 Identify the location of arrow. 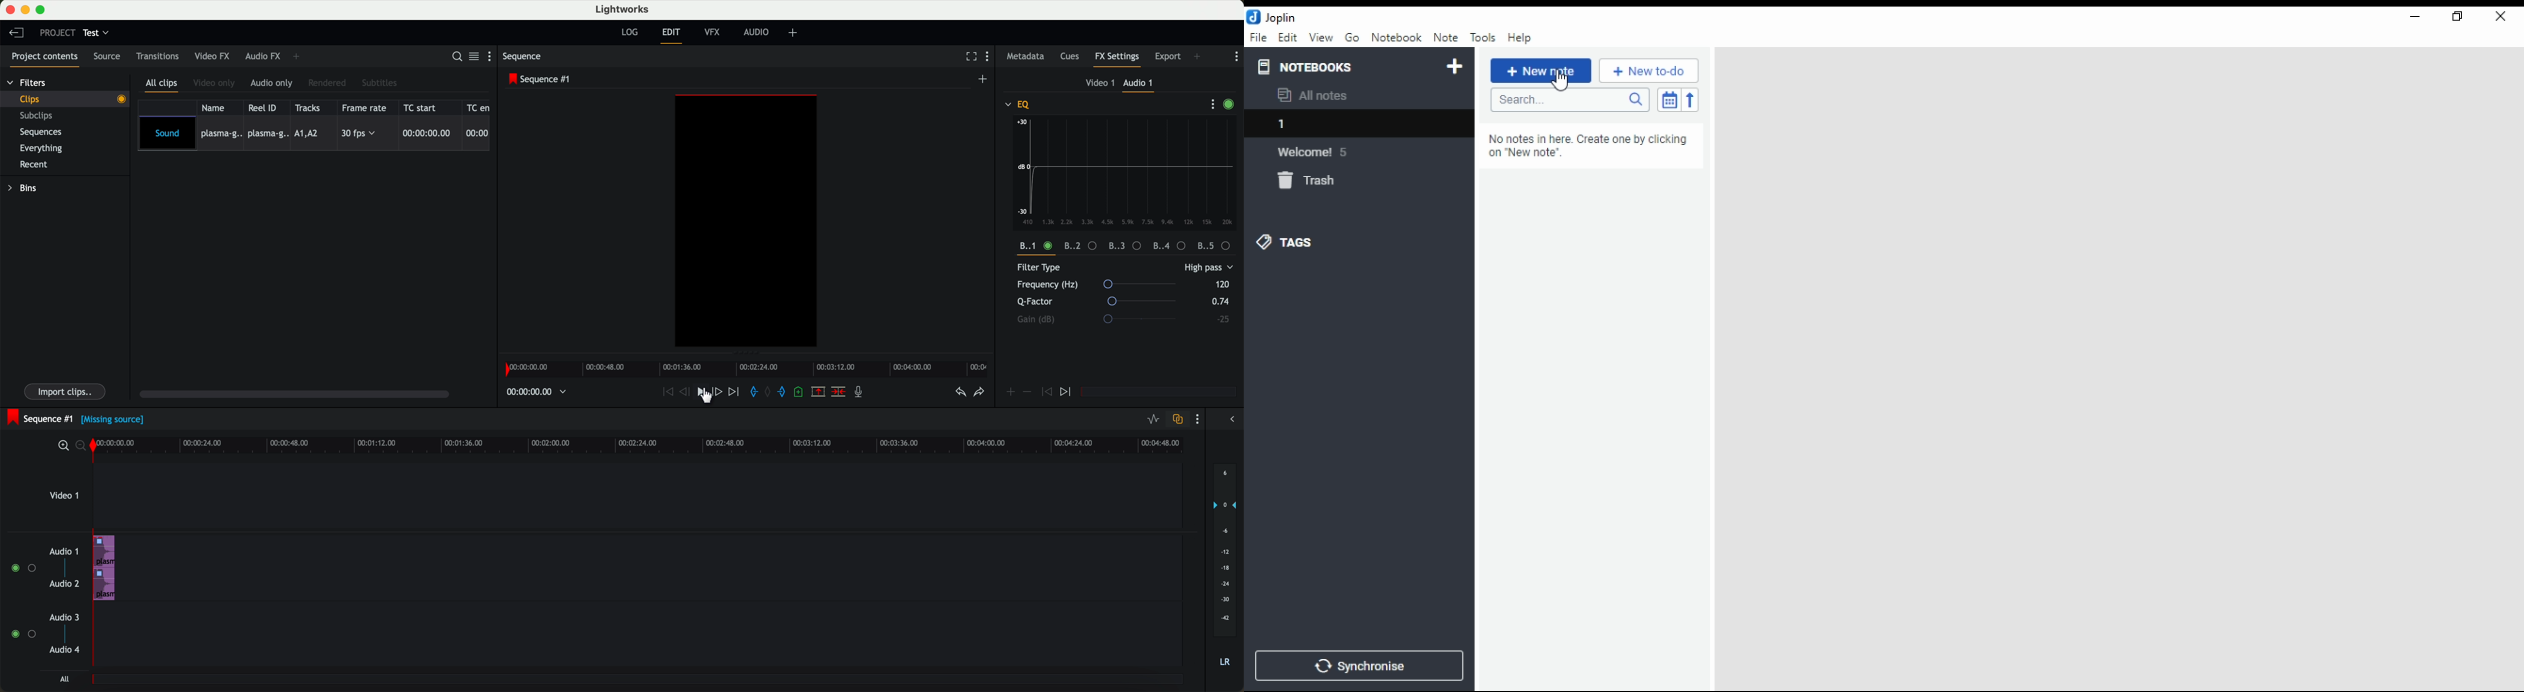
(1230, 420).